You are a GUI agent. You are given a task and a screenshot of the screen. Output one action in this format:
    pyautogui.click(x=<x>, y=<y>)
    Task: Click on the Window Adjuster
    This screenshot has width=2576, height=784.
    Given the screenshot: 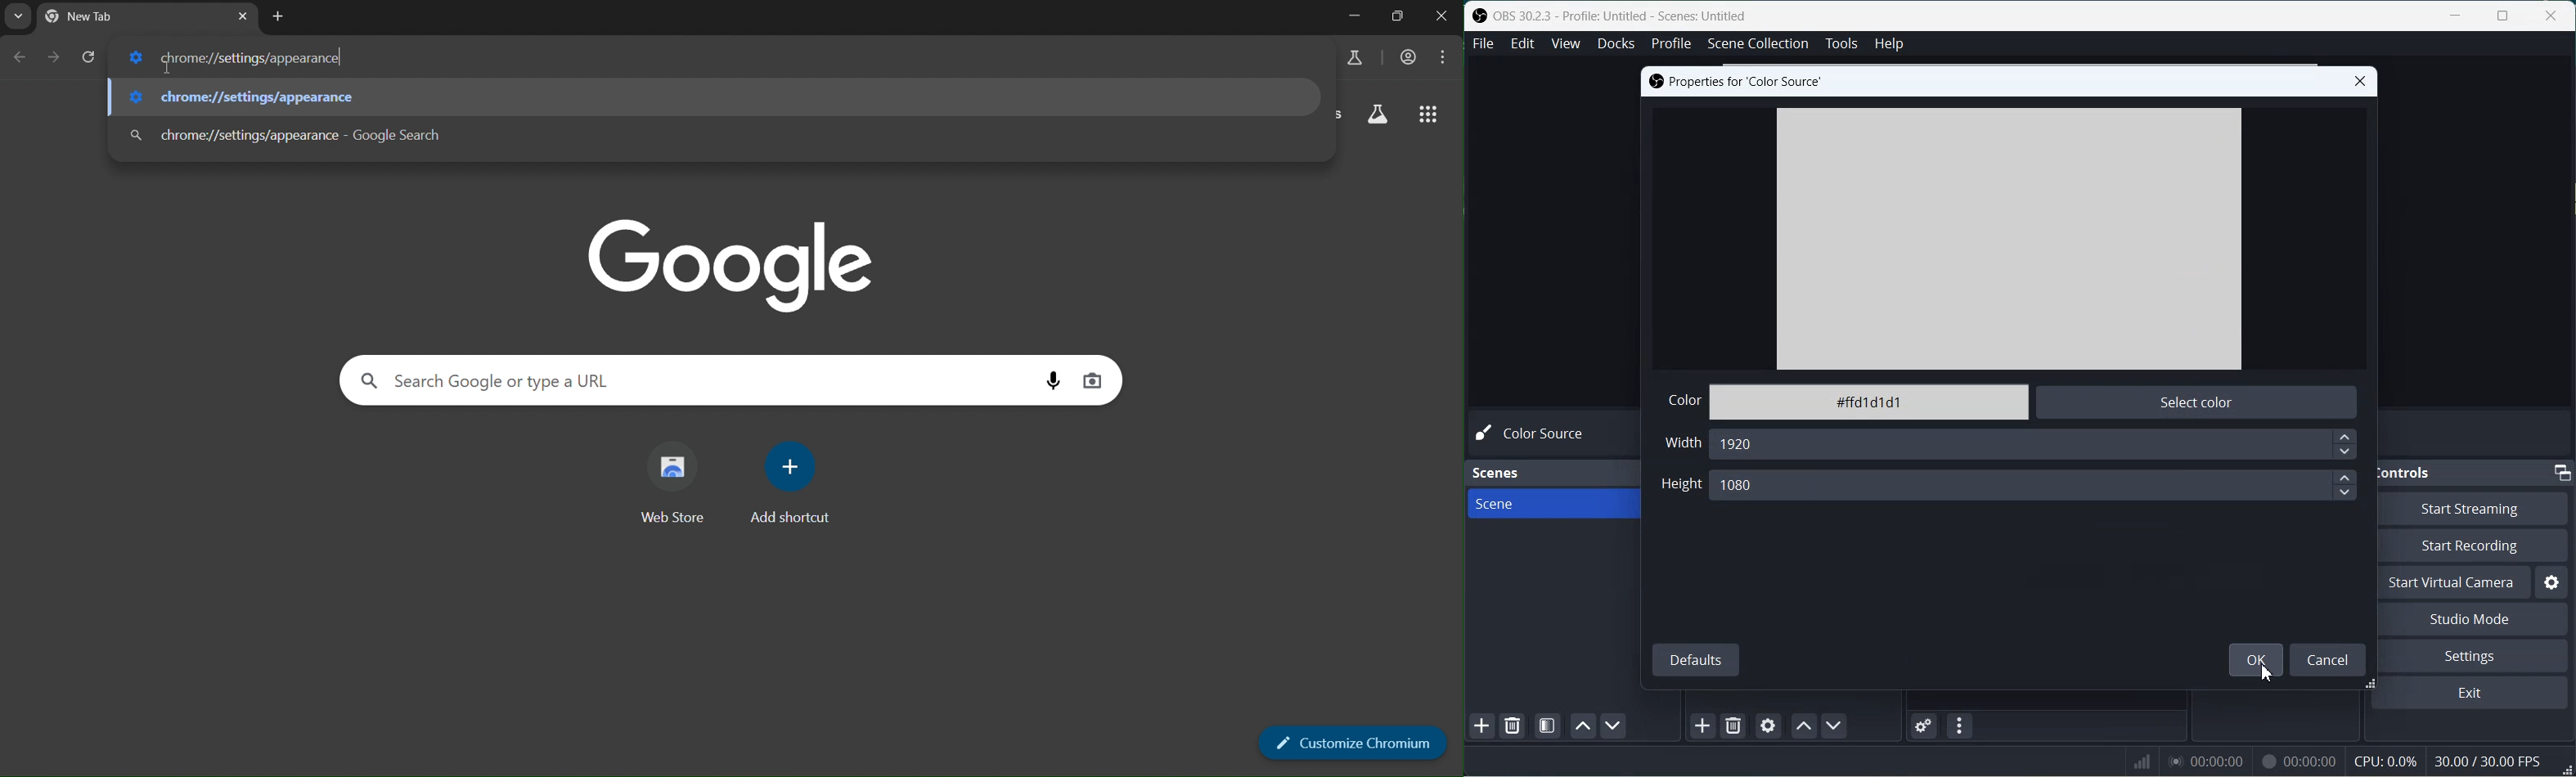 What is the action you would take?
    pyautogui.click(x=2565, y=769)
    